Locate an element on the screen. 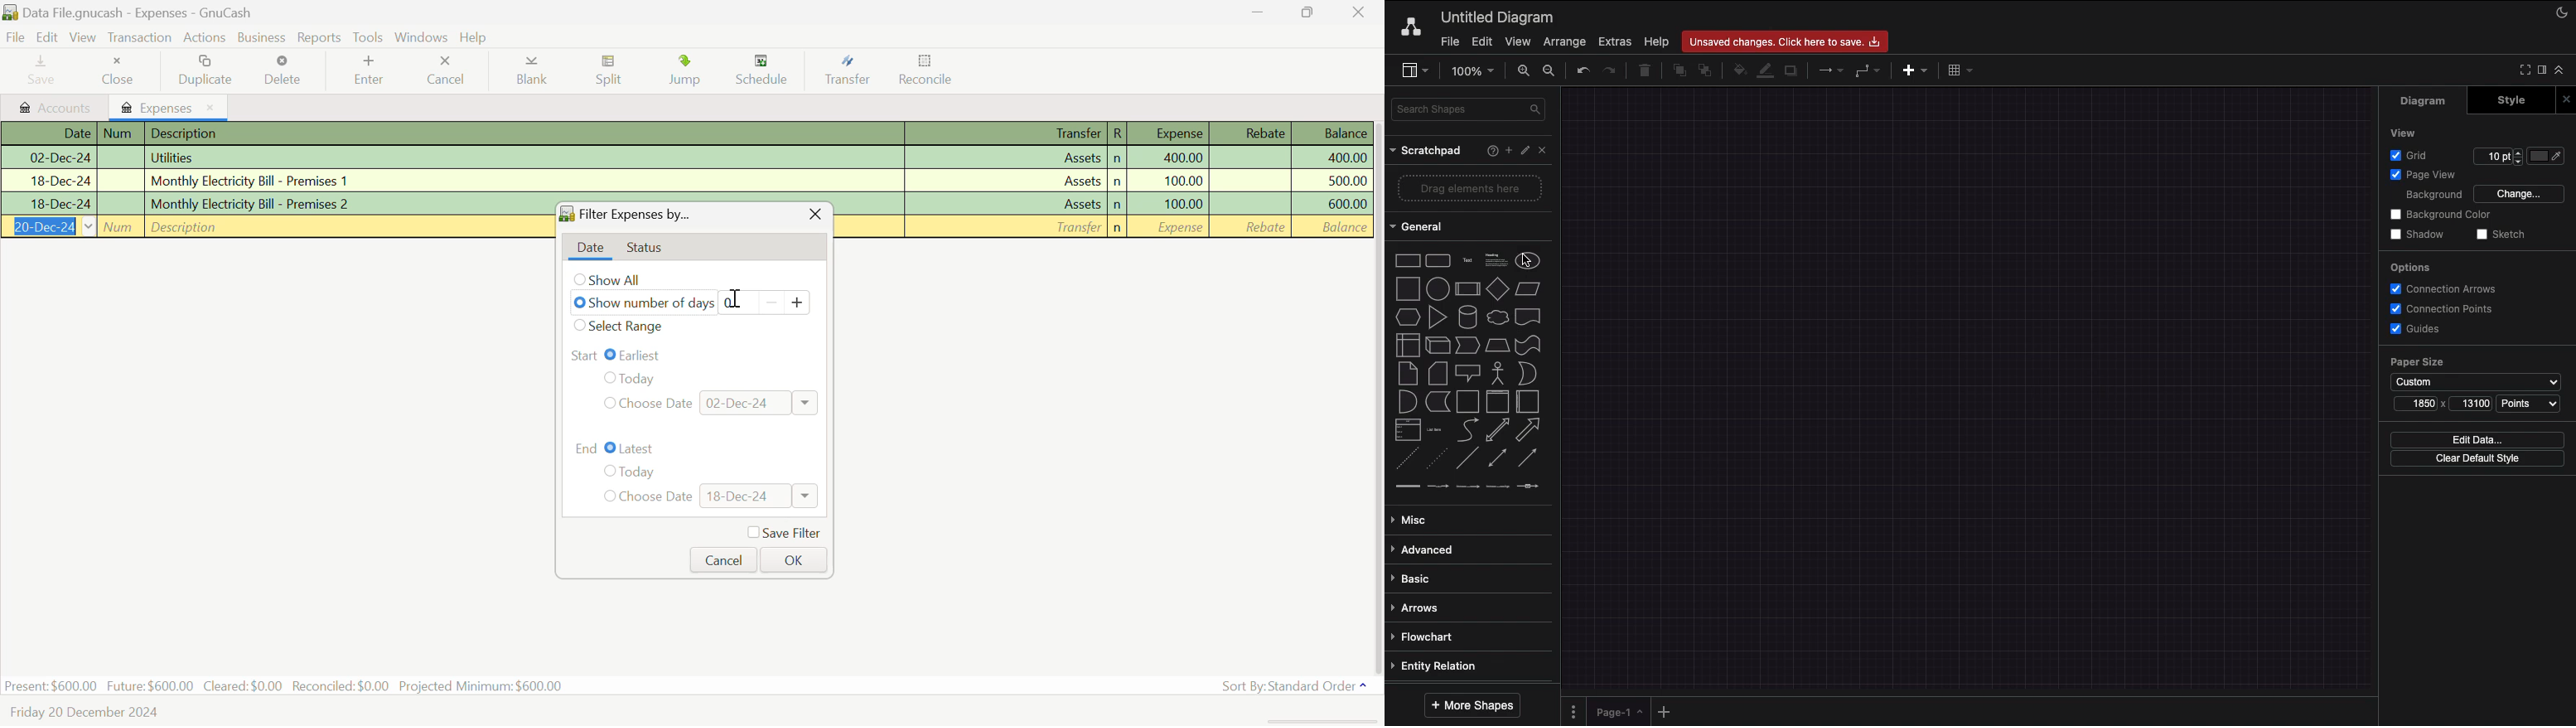  Hexagon is located at coordinates (1407, 317).